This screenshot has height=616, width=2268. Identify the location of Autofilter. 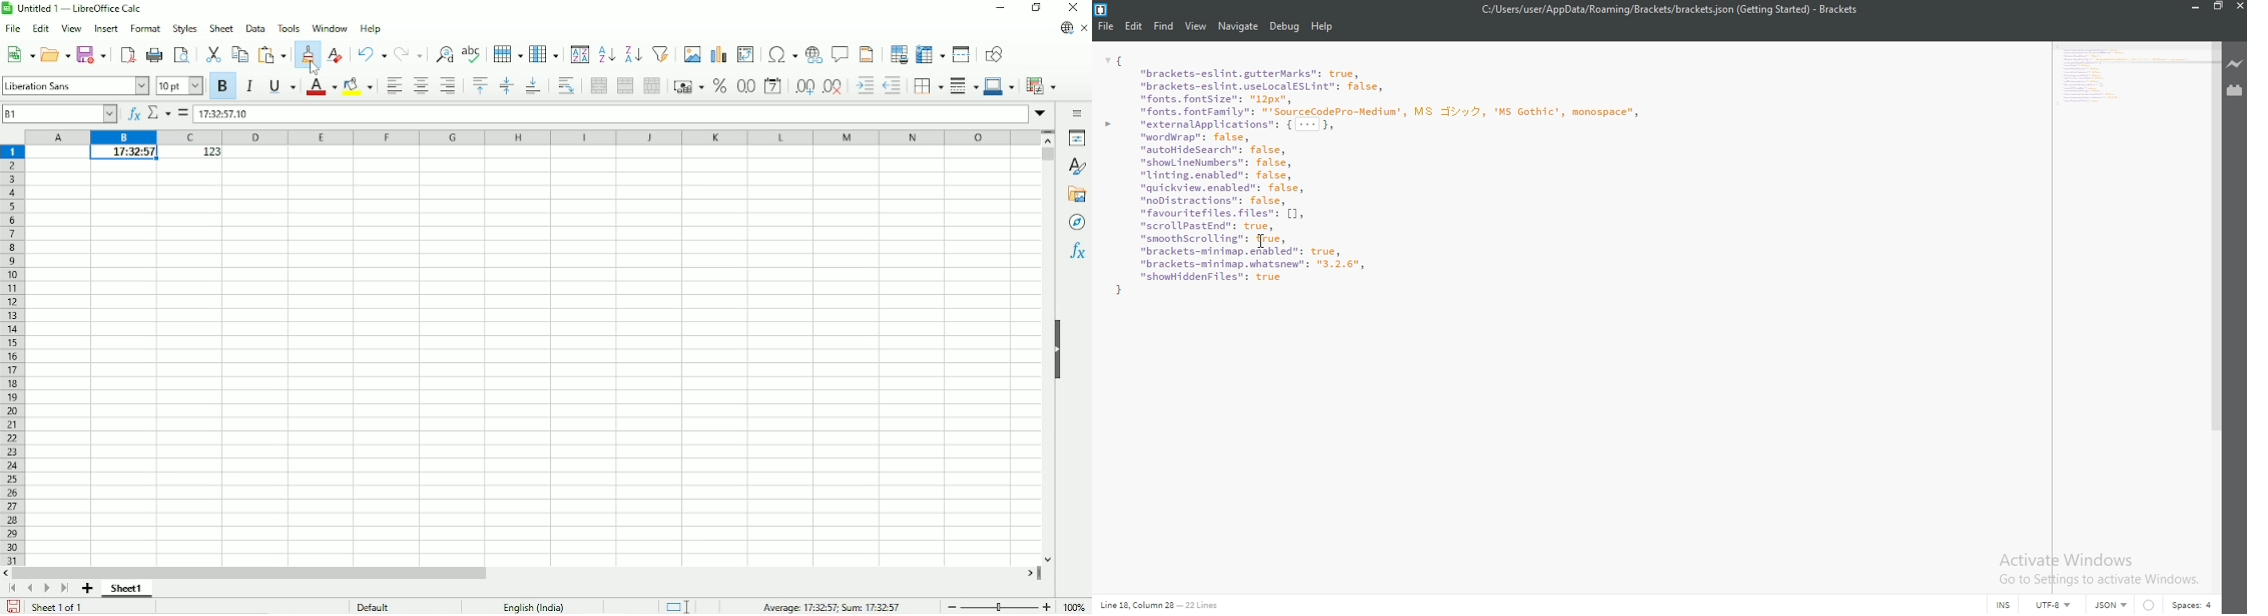
(661, 54).